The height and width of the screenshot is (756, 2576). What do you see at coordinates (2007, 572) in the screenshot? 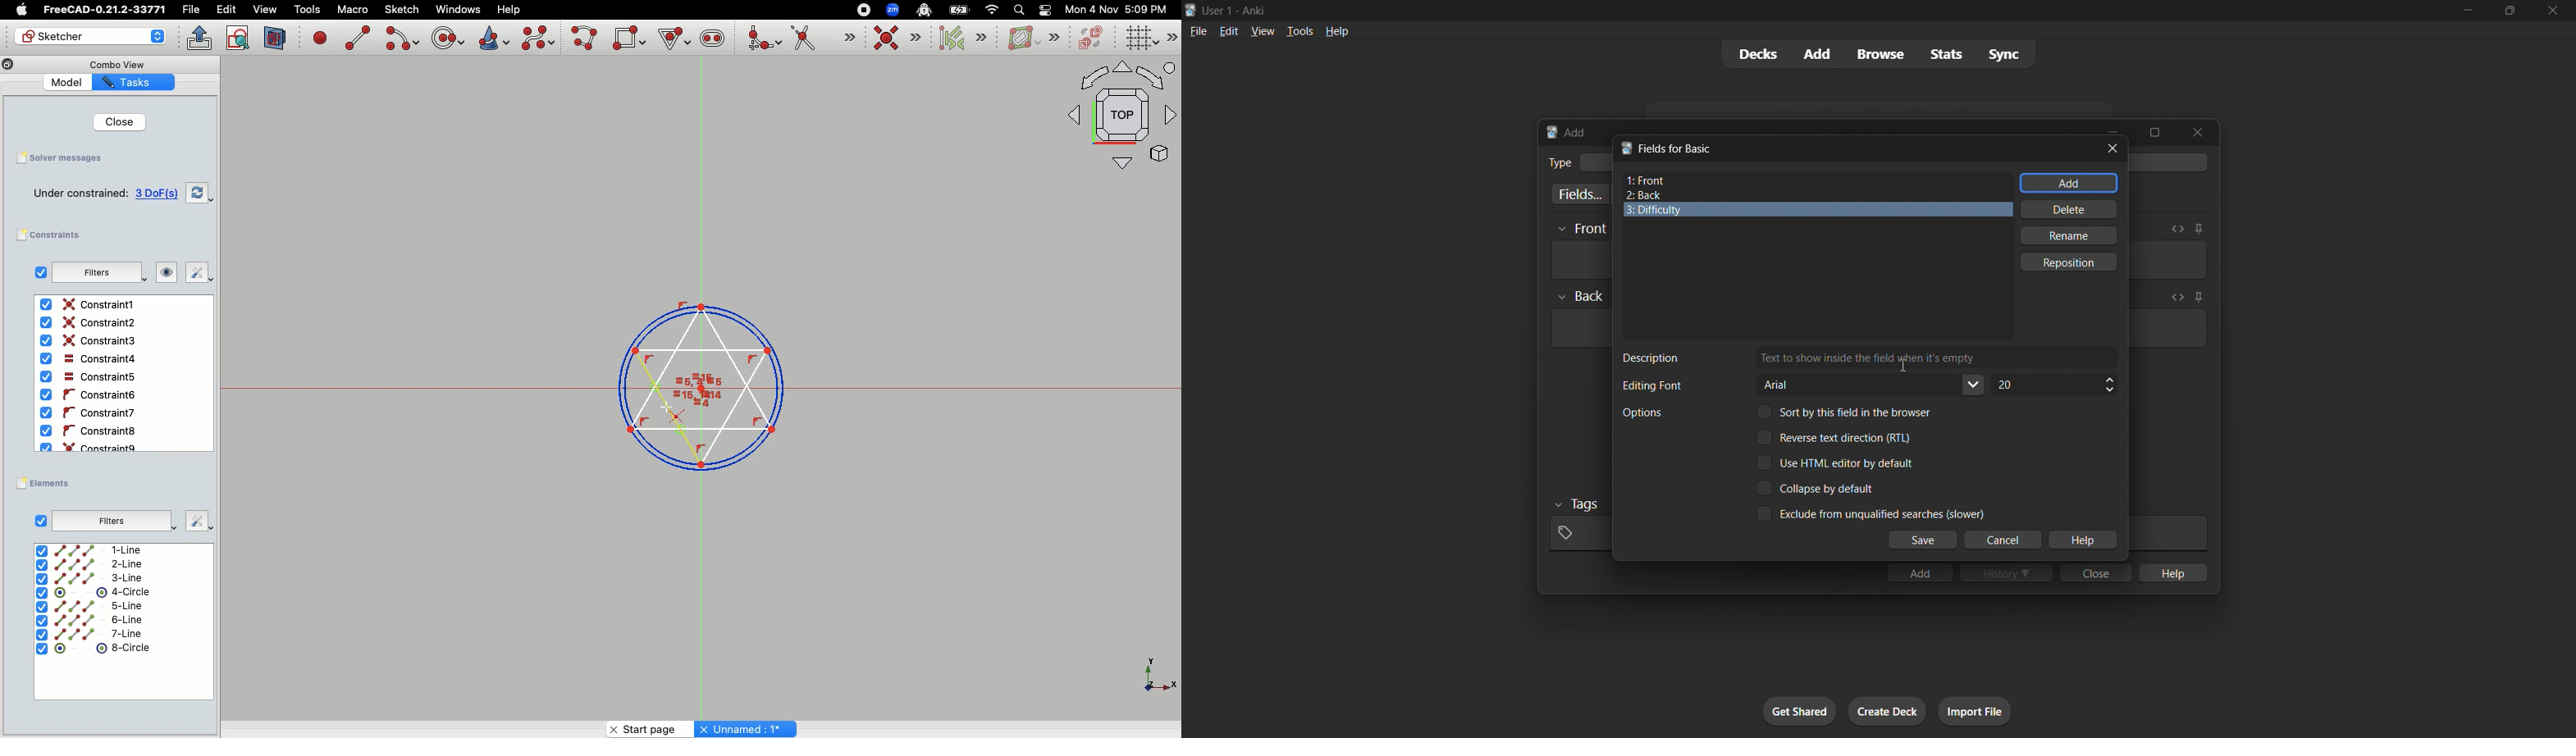
I see `history` at bounding box center [2007, 572].